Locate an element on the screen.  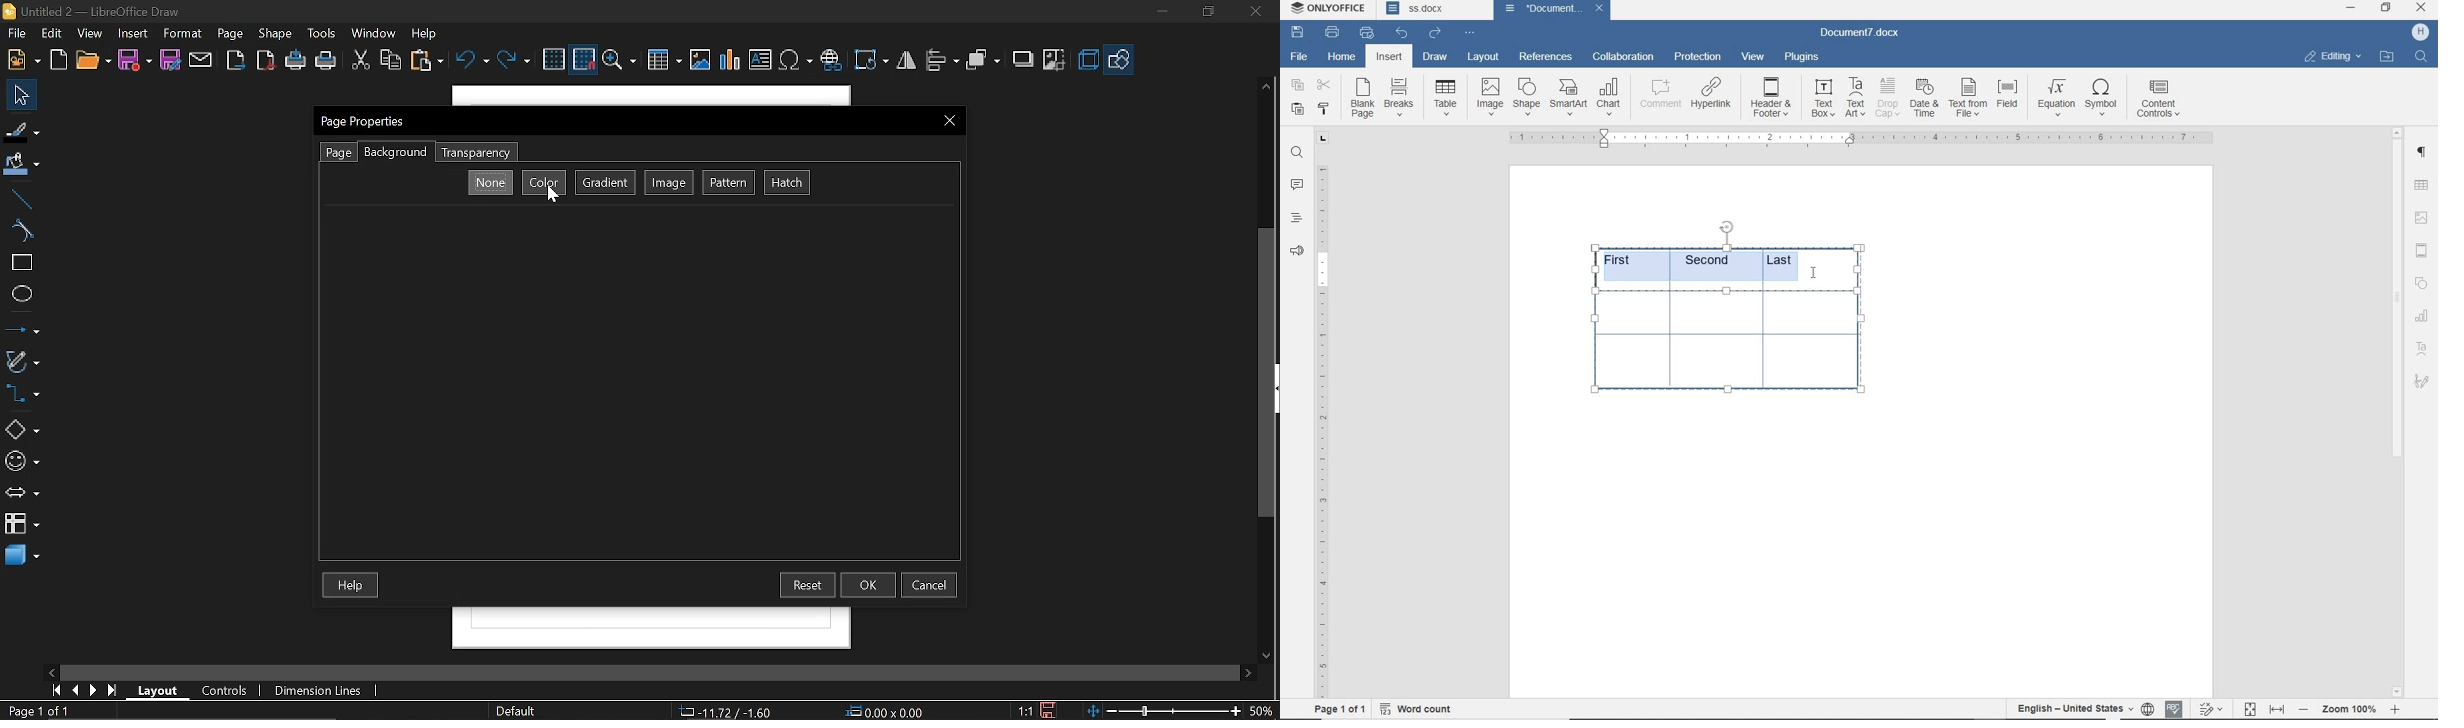
New is located at coordinates (24, 60).